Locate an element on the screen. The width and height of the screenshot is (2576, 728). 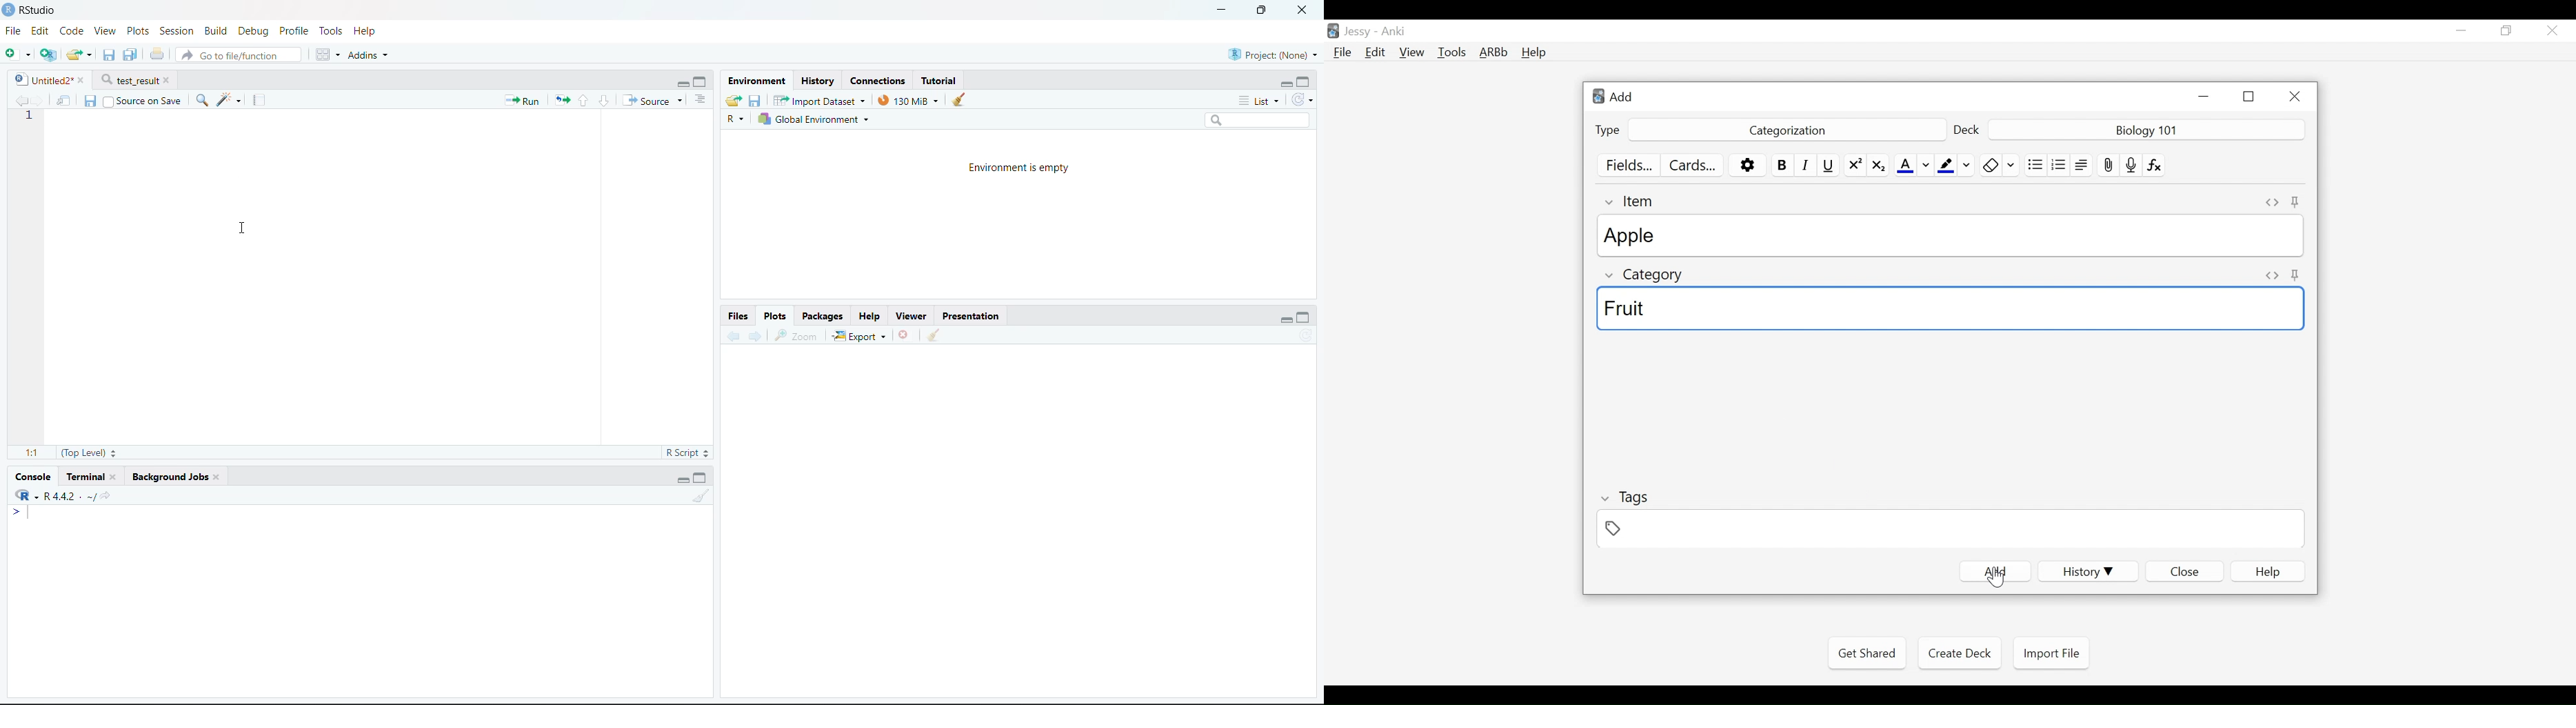
Load workspace is located at coordinates (732, 101).